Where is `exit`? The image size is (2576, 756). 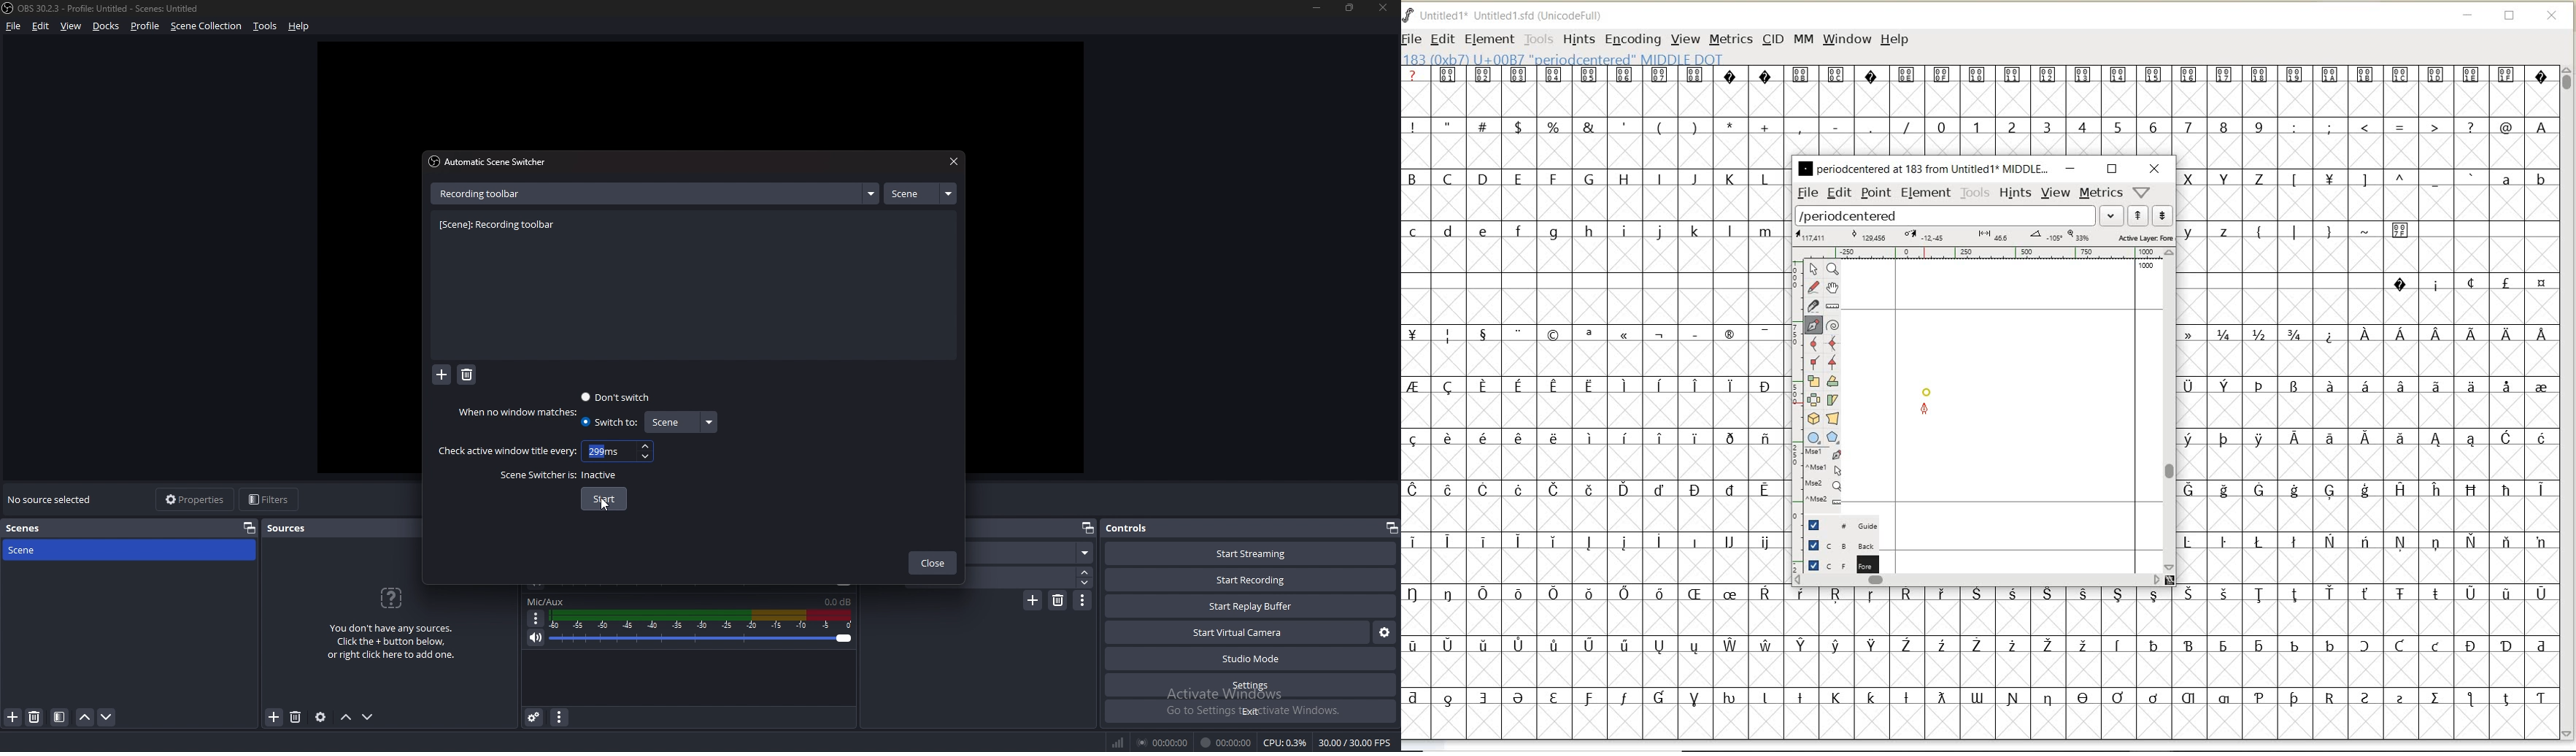
exit is located at coordinates (1251, 711).